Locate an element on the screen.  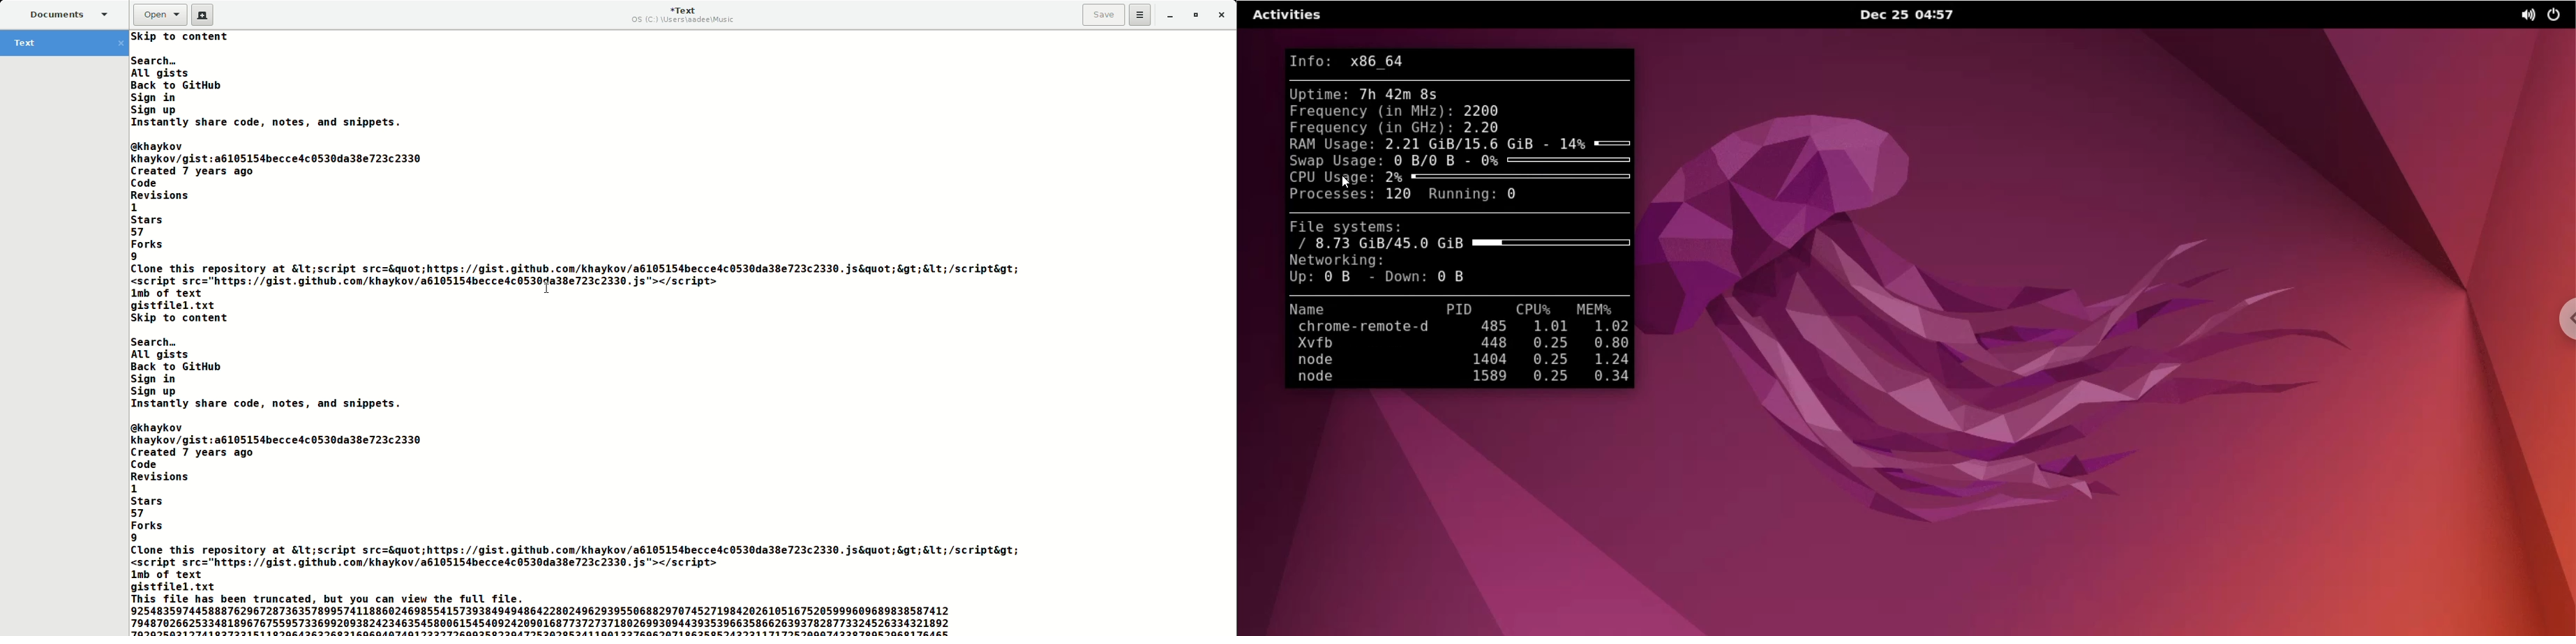
Restore is located at coordinates (1197, 14).